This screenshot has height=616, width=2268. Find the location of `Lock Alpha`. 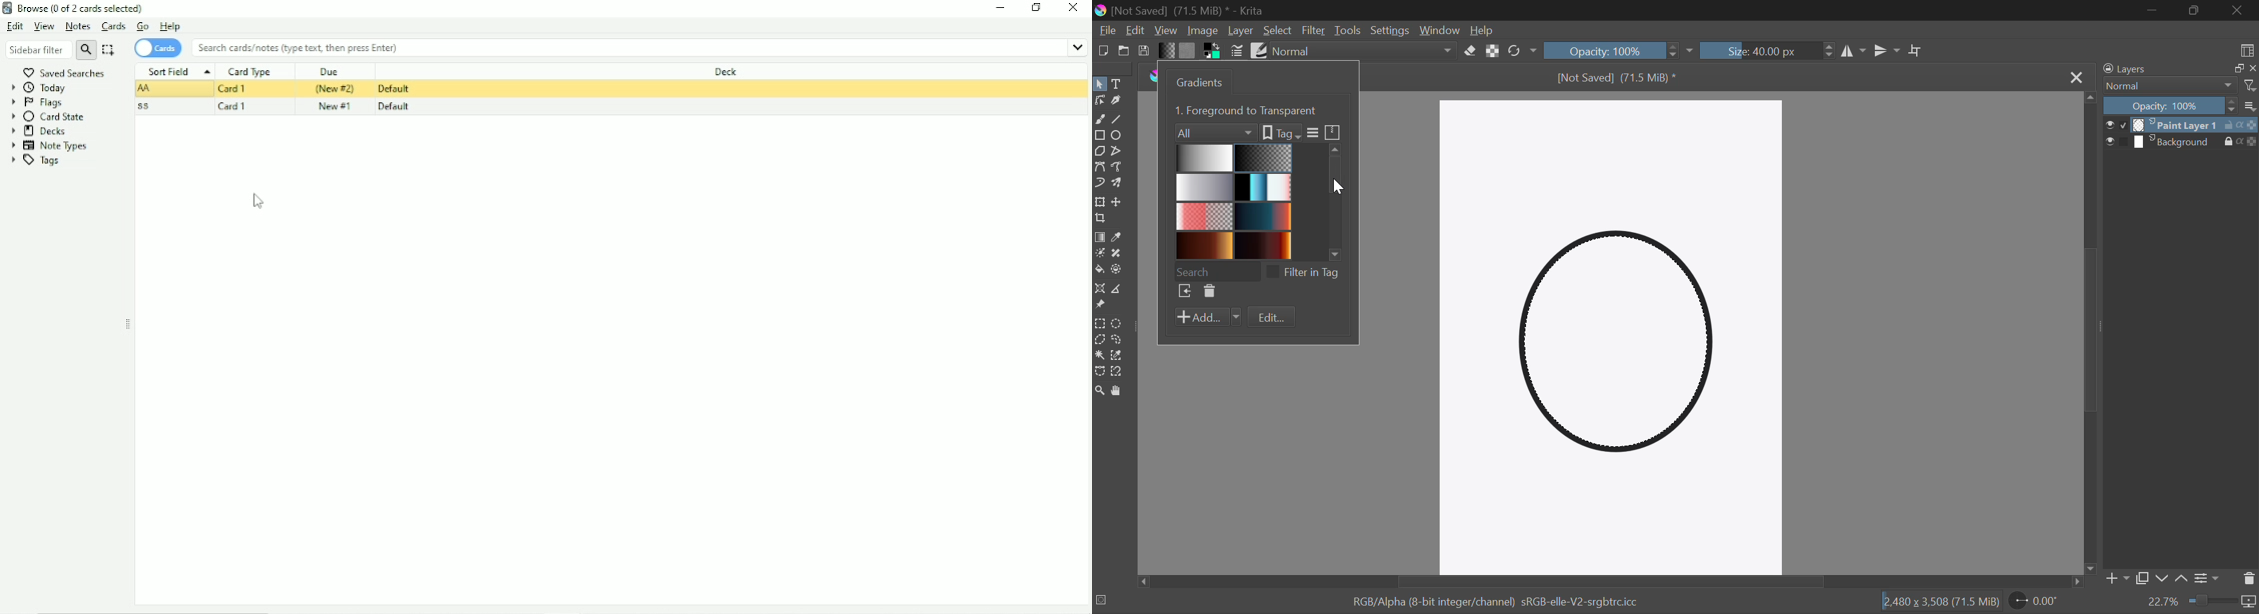

Lock Alpha is located at coordinates (1494, 51).